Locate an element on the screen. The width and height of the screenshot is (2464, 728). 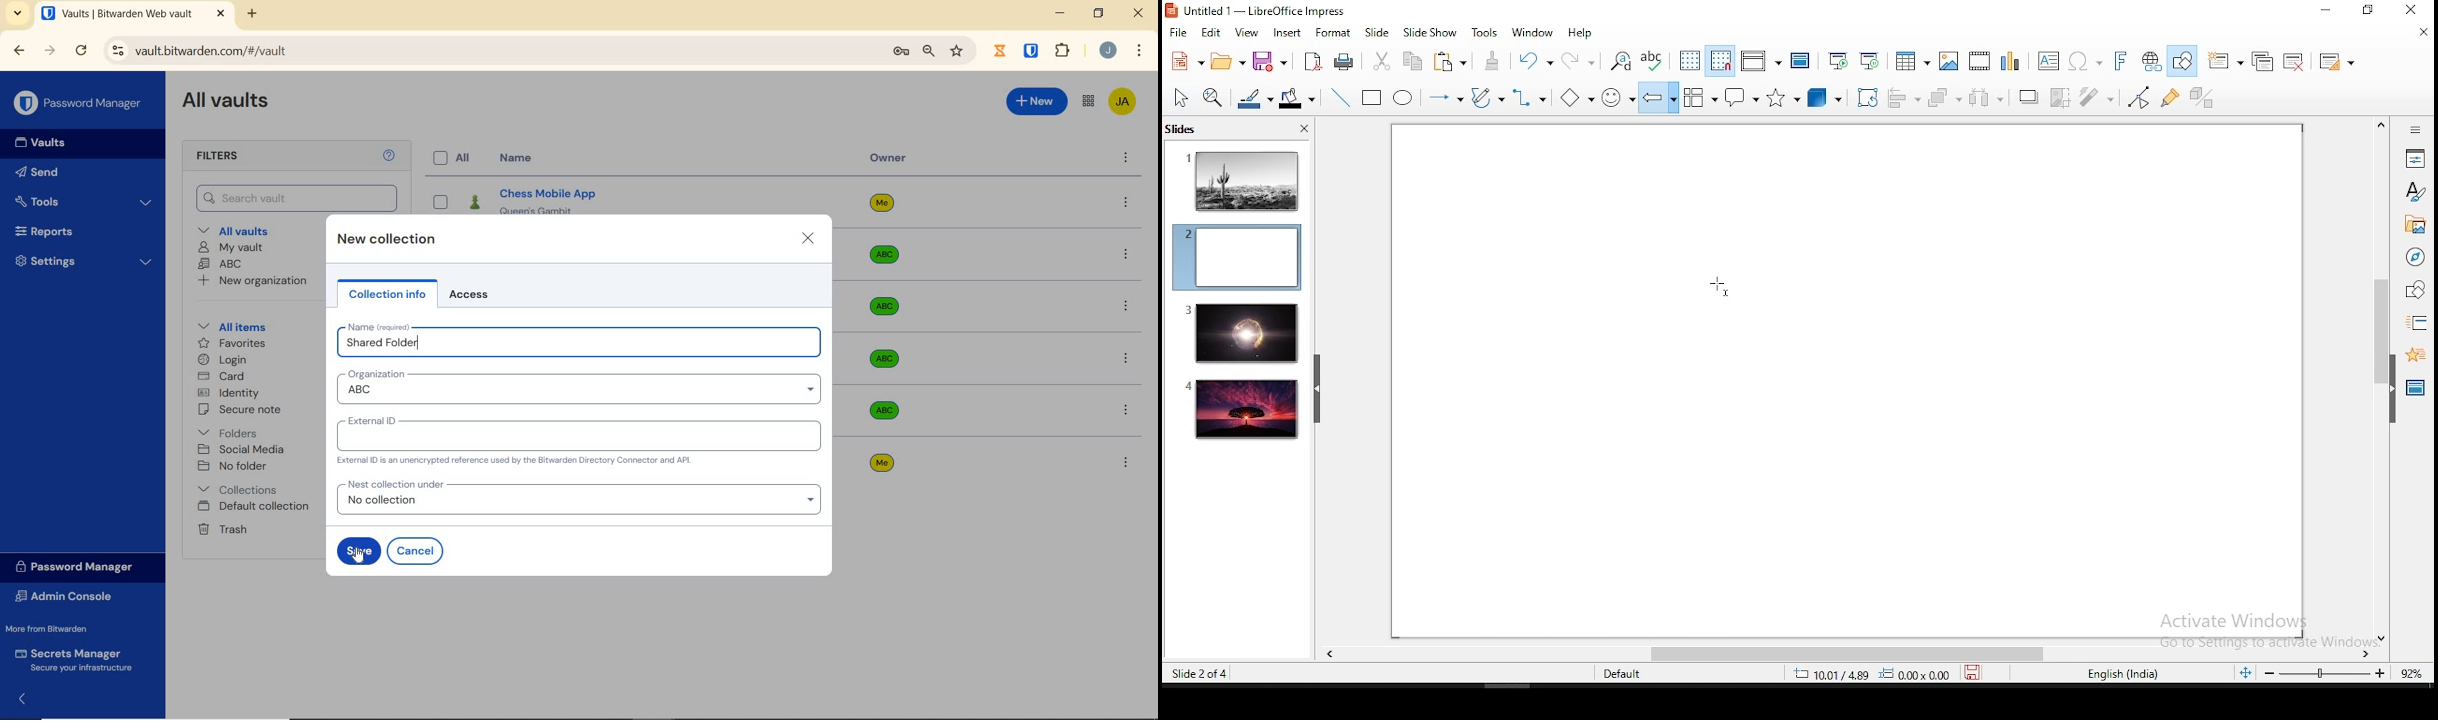
Secrets Manager is located at coordinates (77, 660).